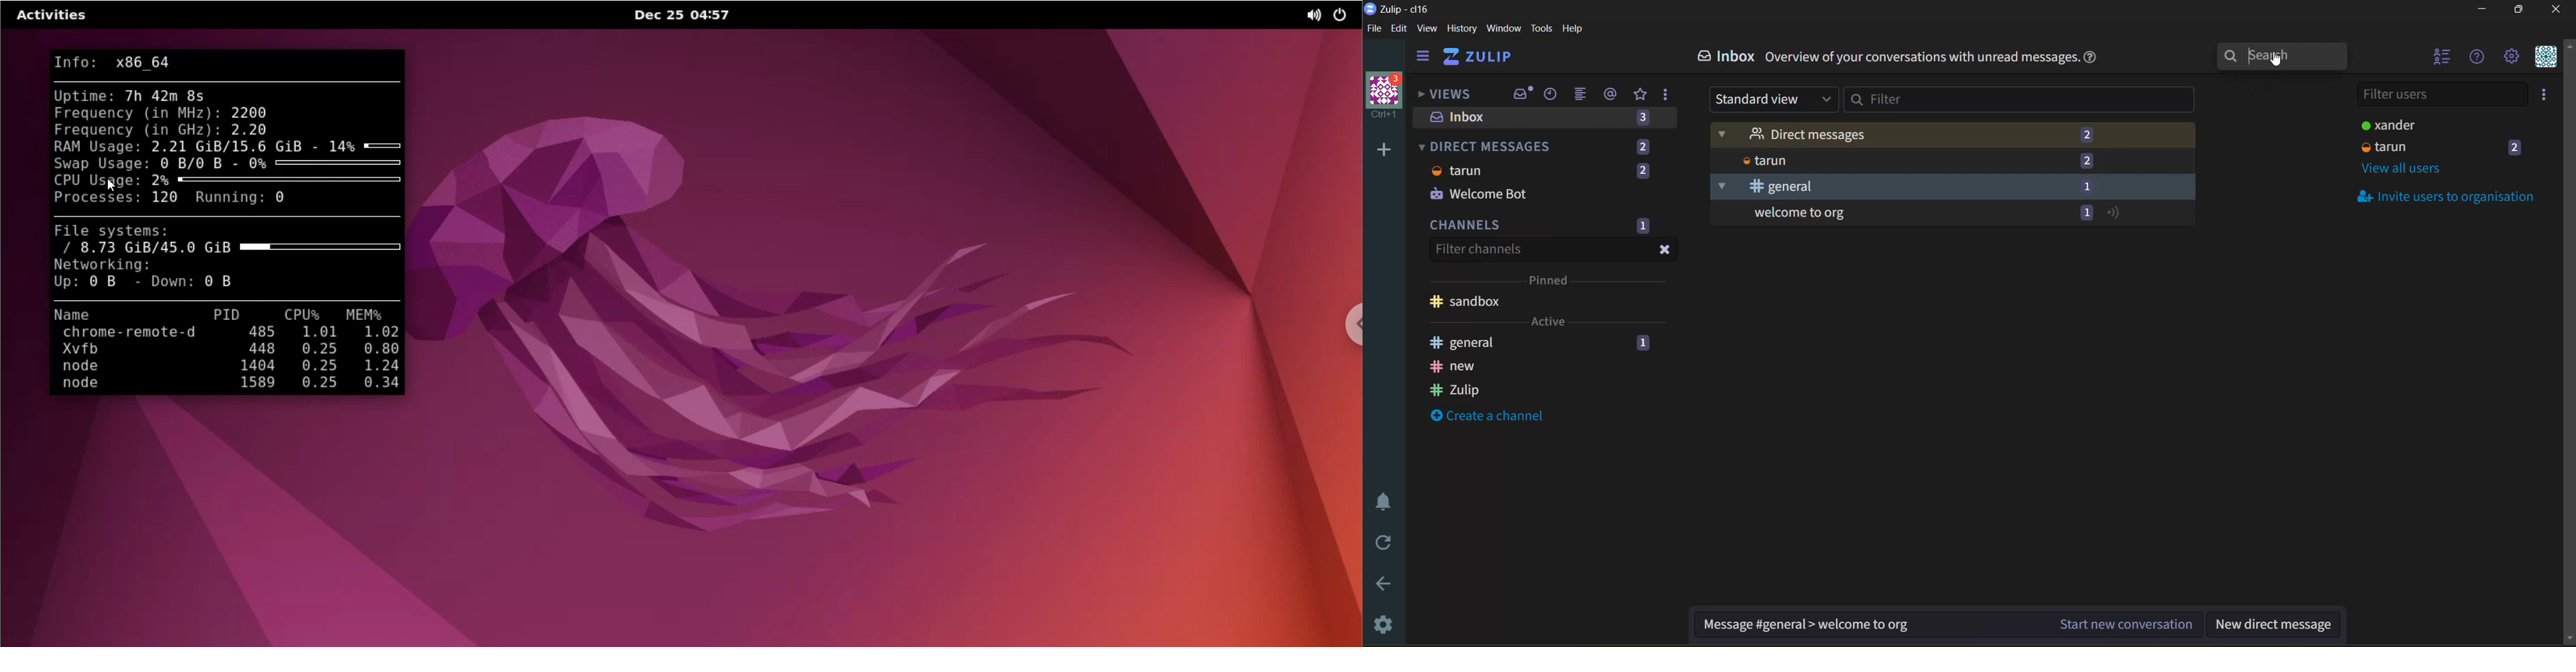 The width and height of the screenshot is (2576, 672). Describe the element at coordinates (1521, 93) in the screenshot. I see `inbox` at that location.